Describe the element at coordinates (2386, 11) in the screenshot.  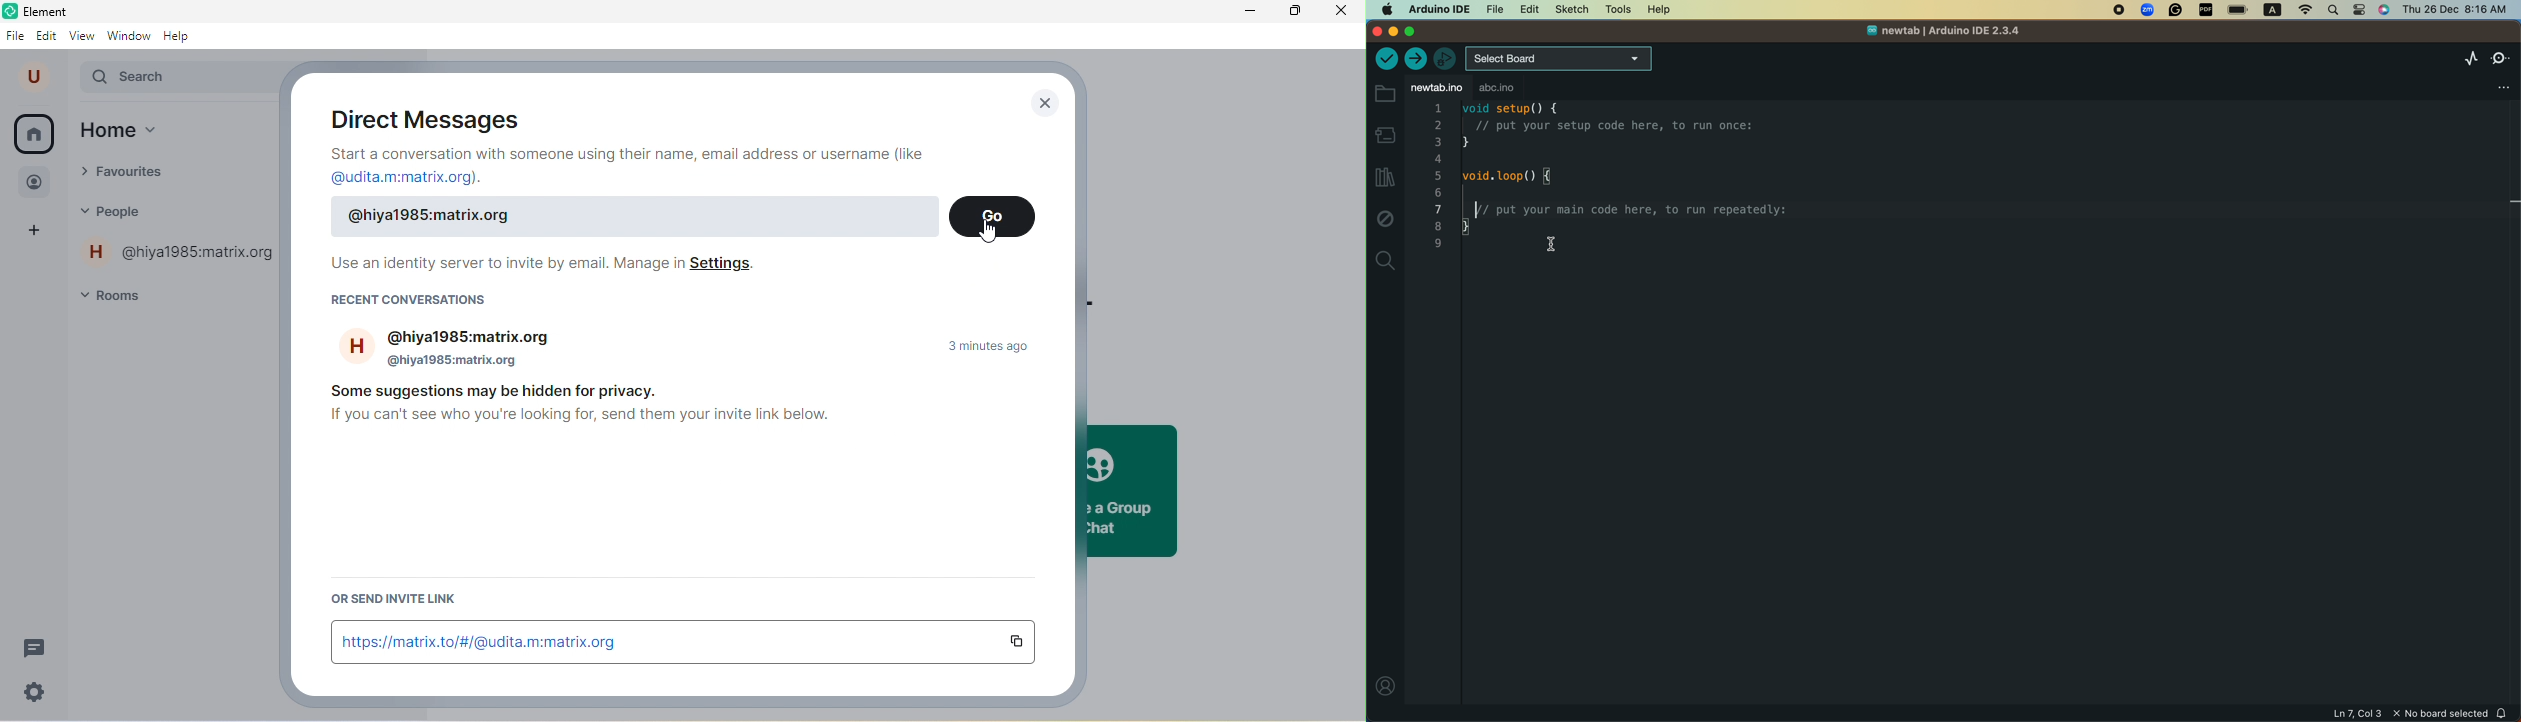
I see `siri` at that location.